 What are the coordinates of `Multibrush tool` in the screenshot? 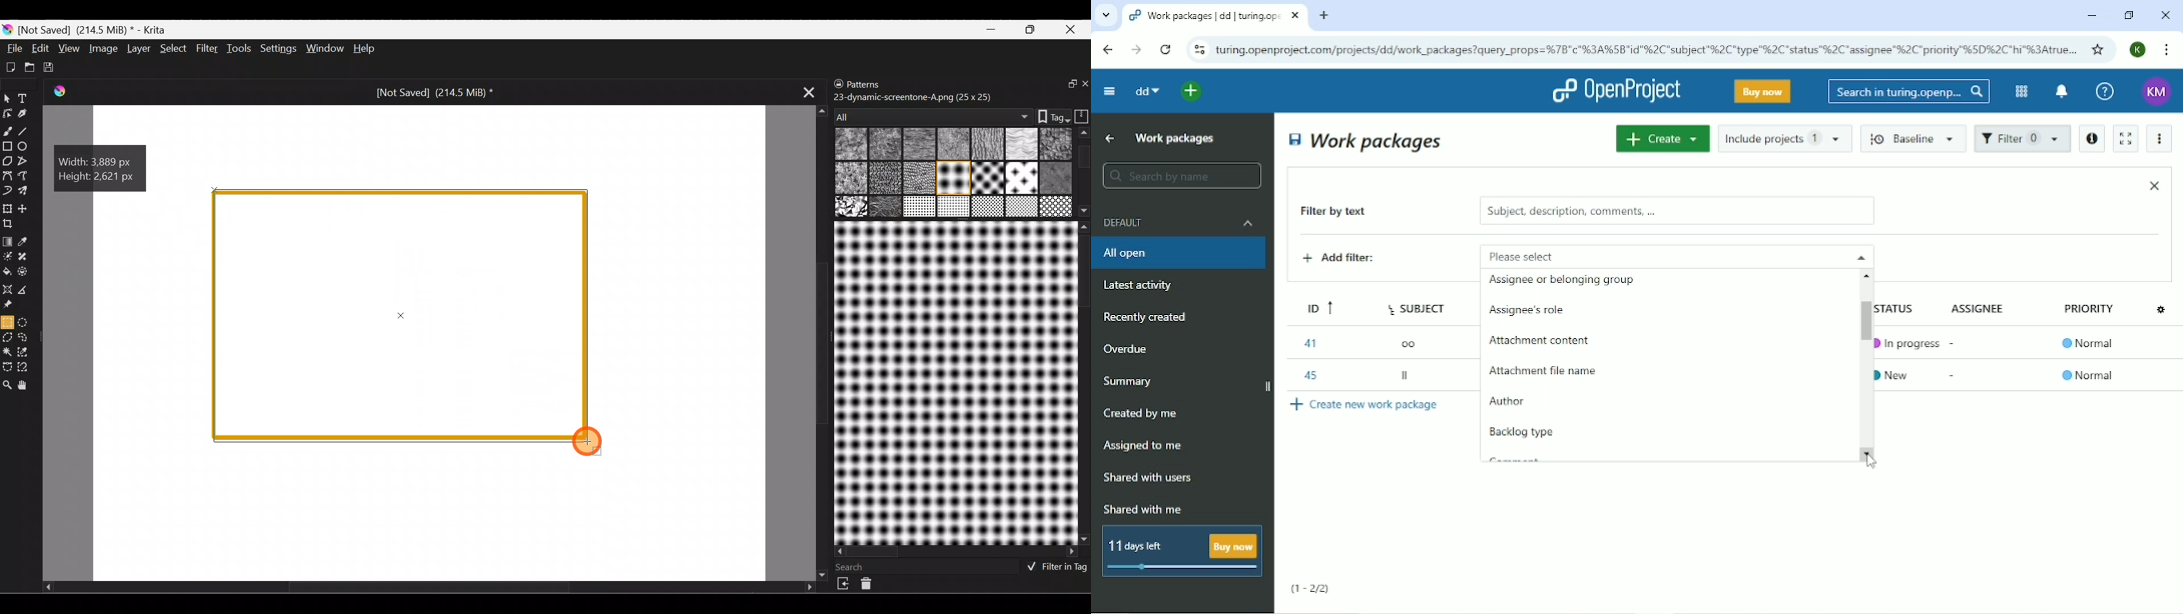 It's located at (27, 192).